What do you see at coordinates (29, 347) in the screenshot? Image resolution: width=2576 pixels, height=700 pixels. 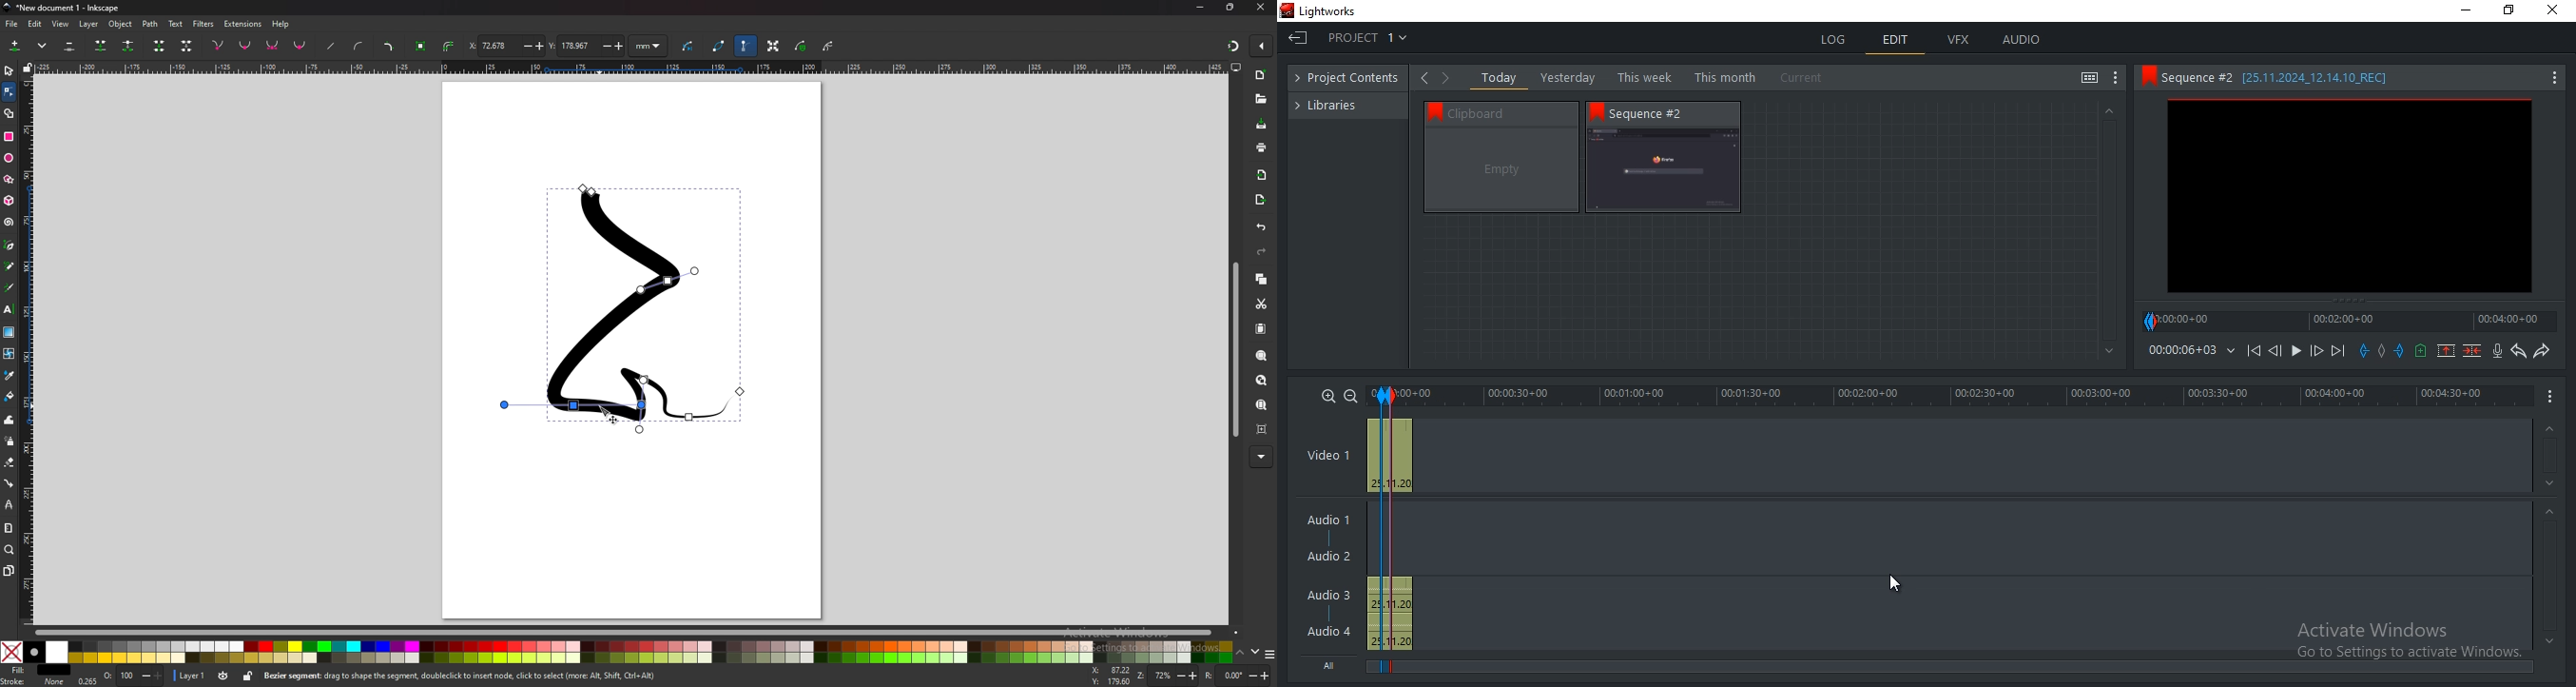 I see `vertical scale` at bounding box center [29, 347].